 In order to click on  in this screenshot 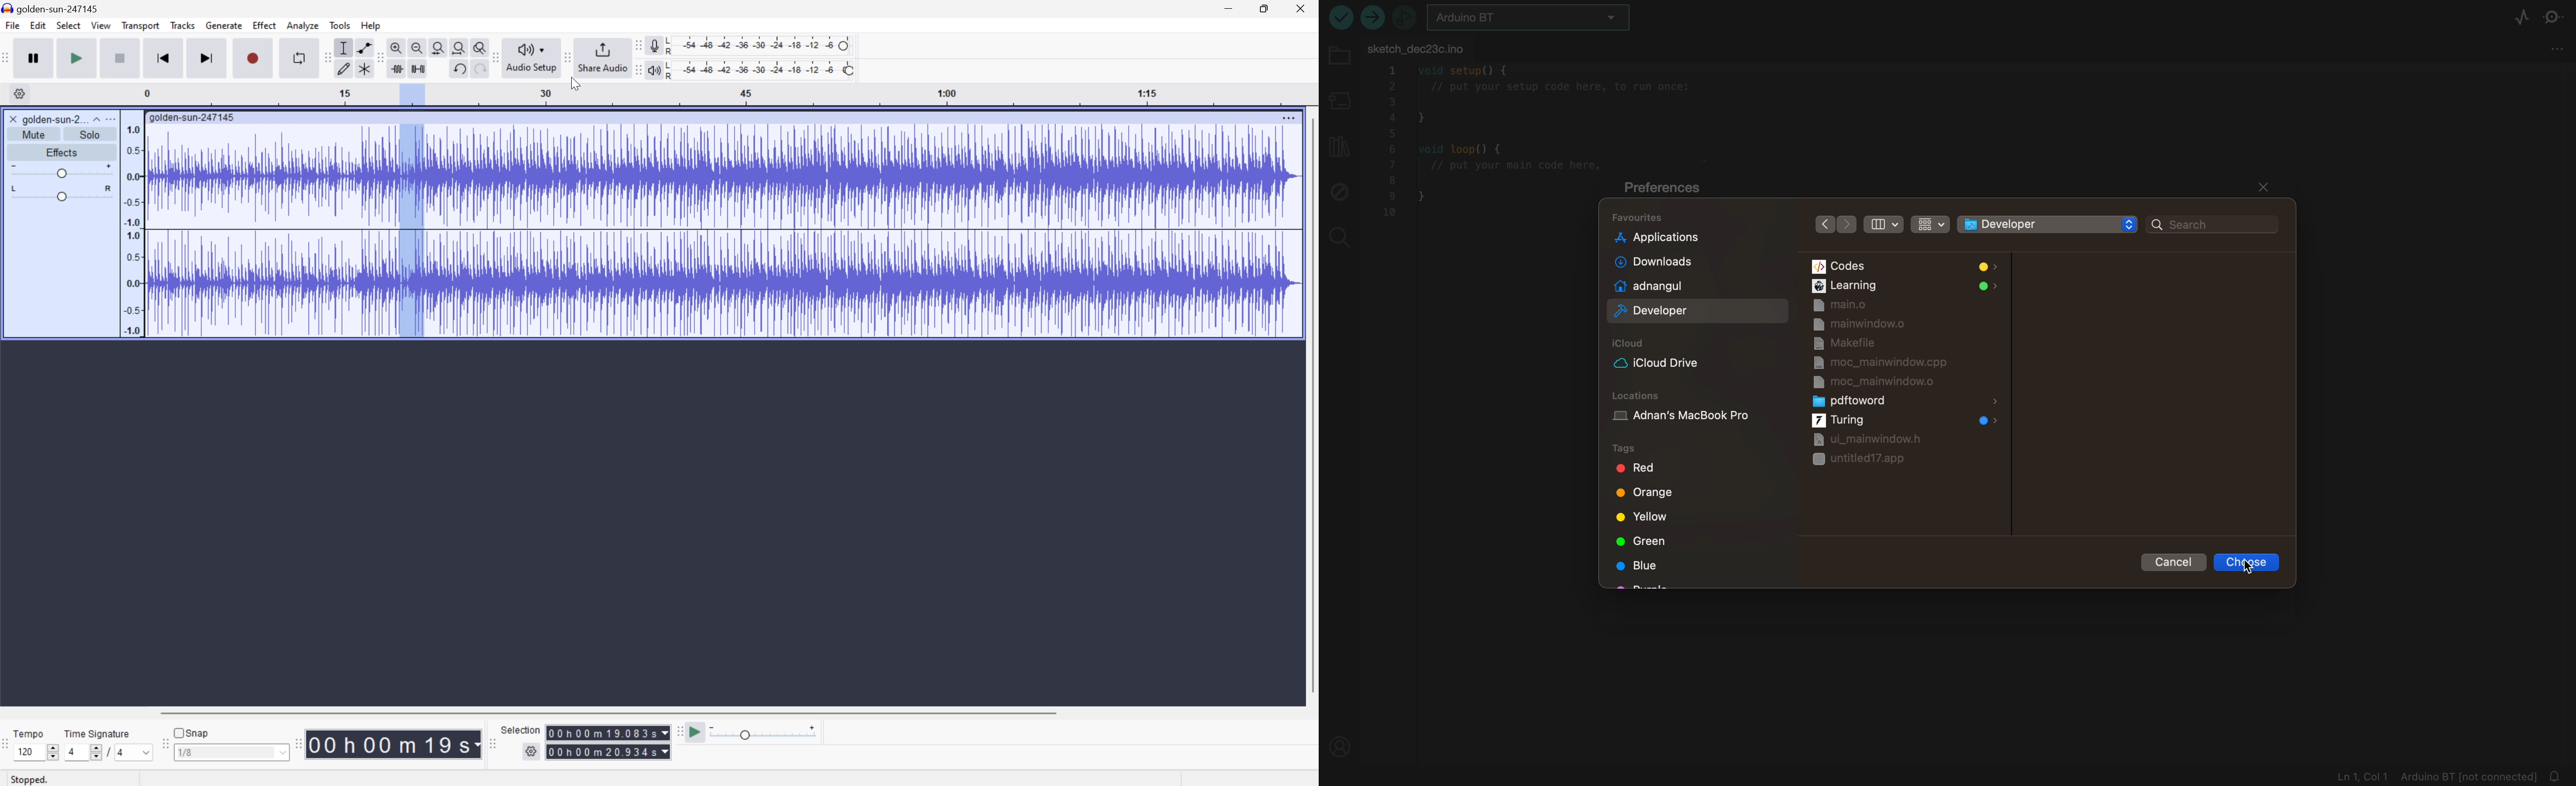, I will do `click(52, 119)`.